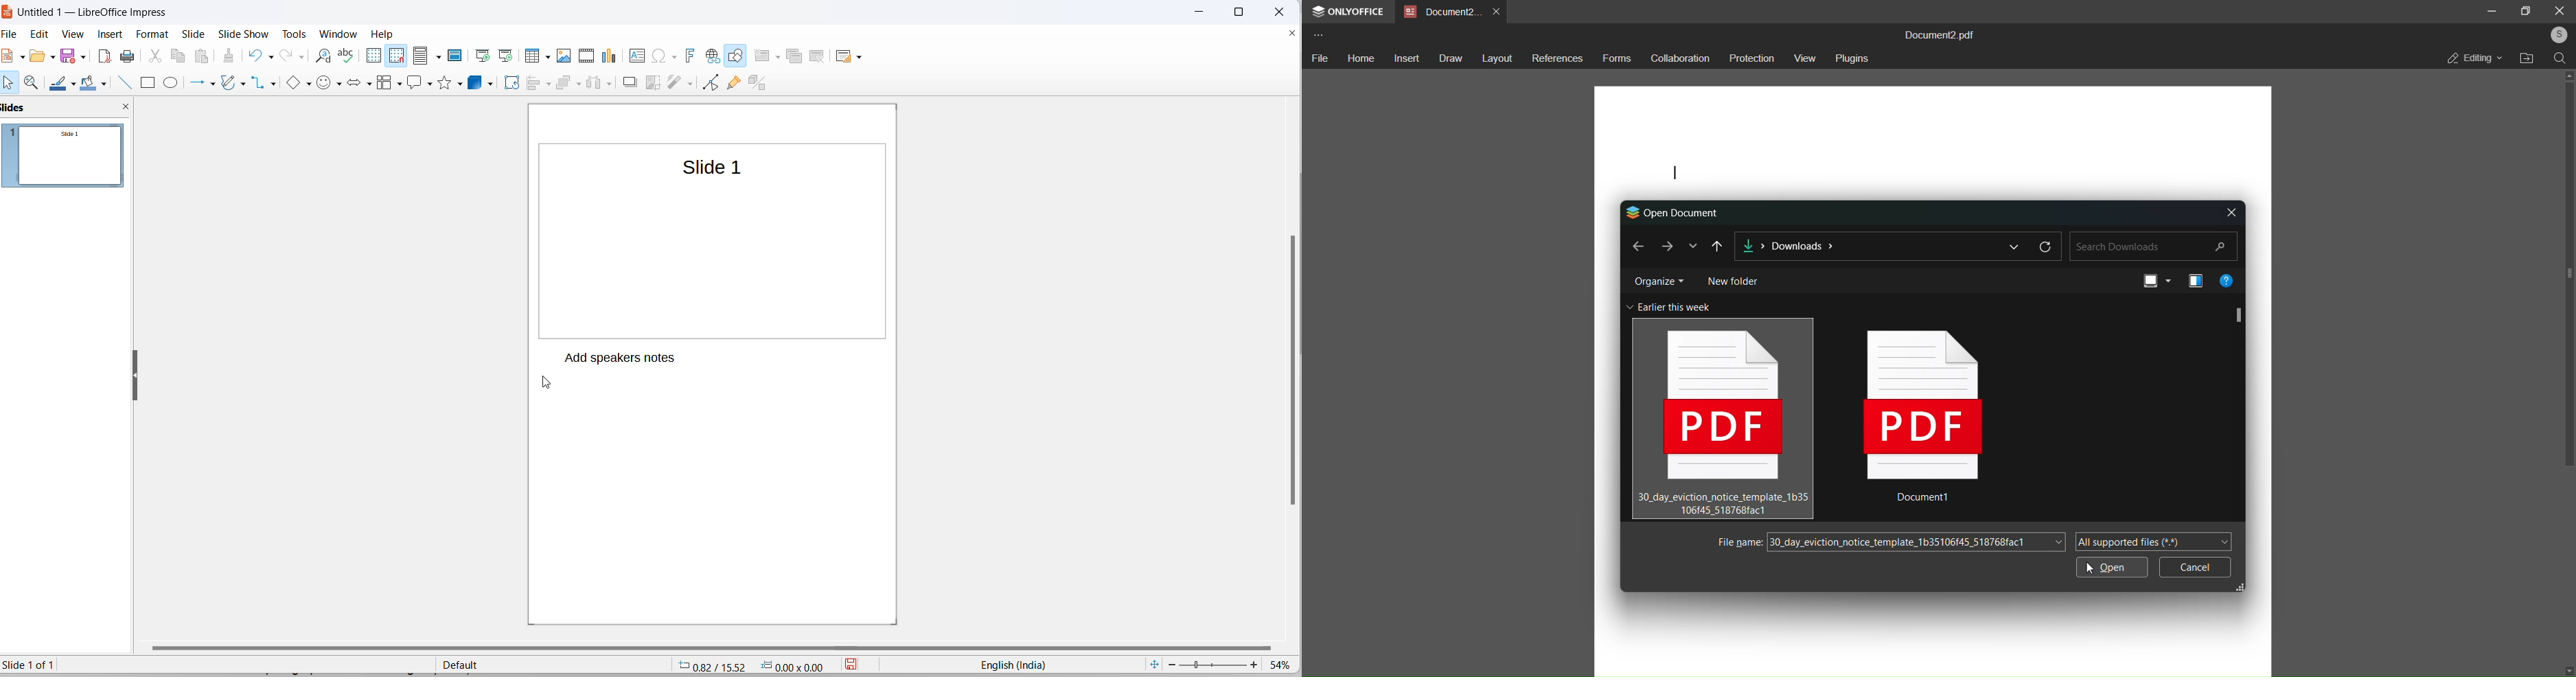 The height and width of the screenshot is (700, 2576). Describe the element at coordinates (155, 56) in the screenshot. I see `cut` at that location.